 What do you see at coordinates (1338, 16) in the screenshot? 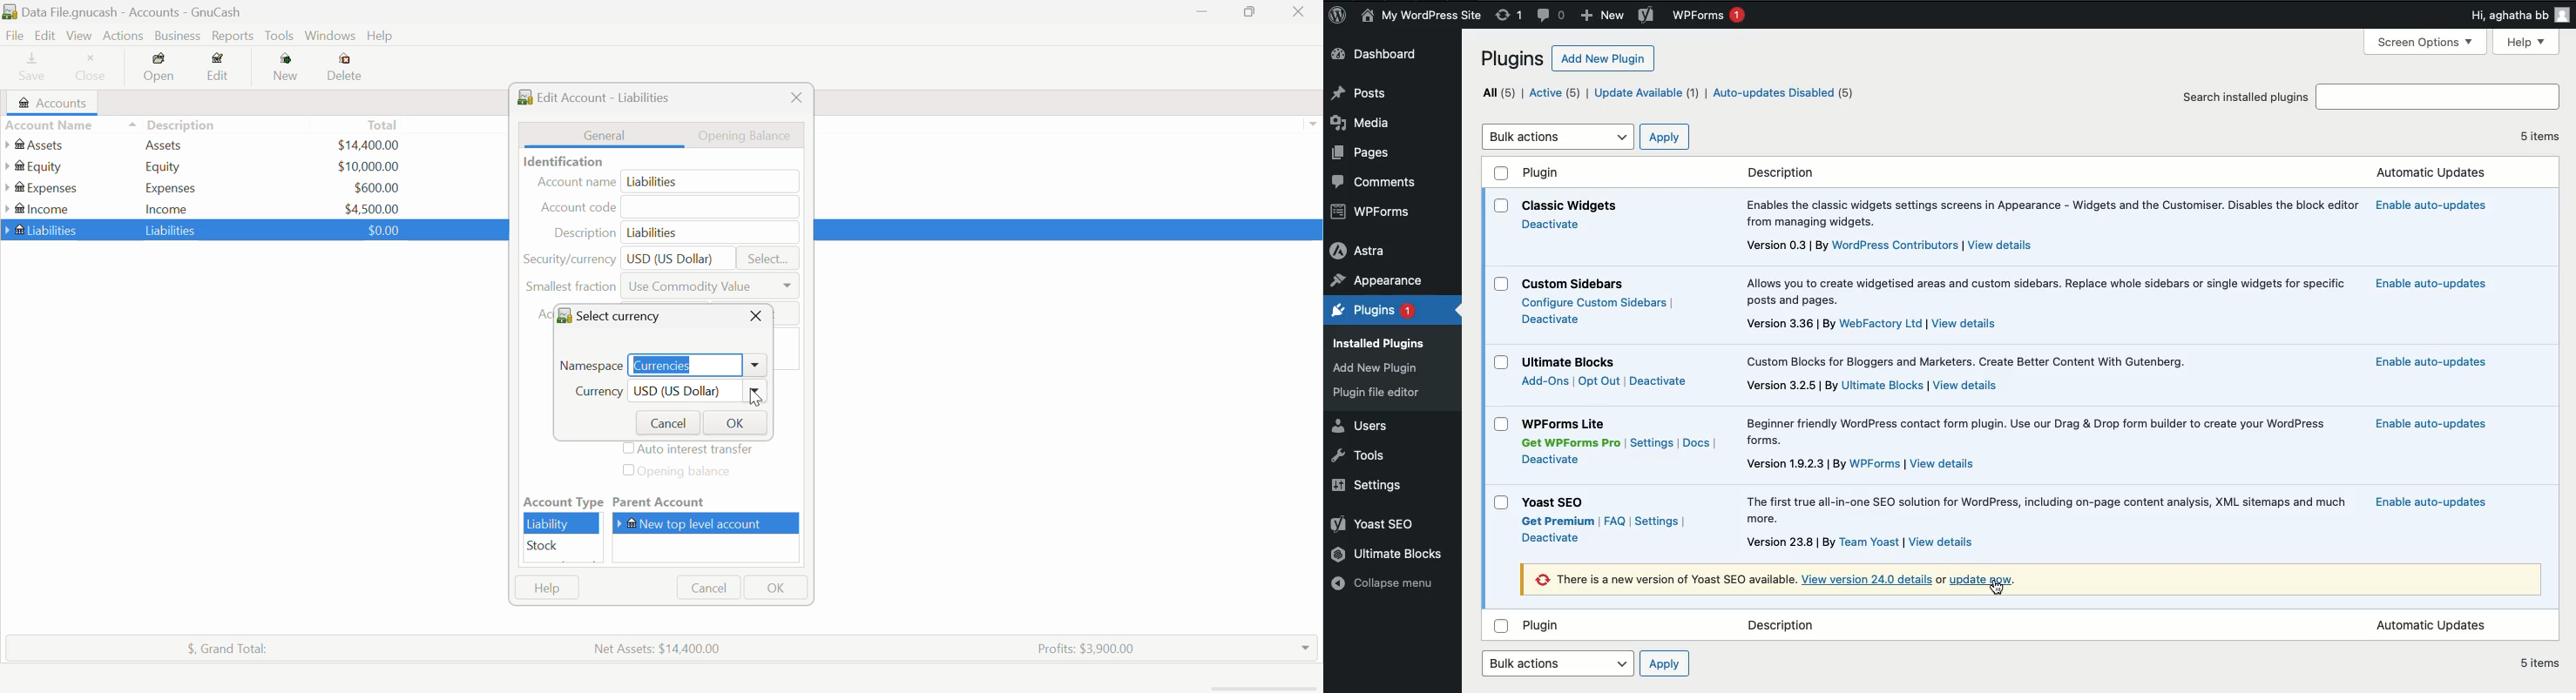
I see `Logo` at bounding box center [1338, 16].